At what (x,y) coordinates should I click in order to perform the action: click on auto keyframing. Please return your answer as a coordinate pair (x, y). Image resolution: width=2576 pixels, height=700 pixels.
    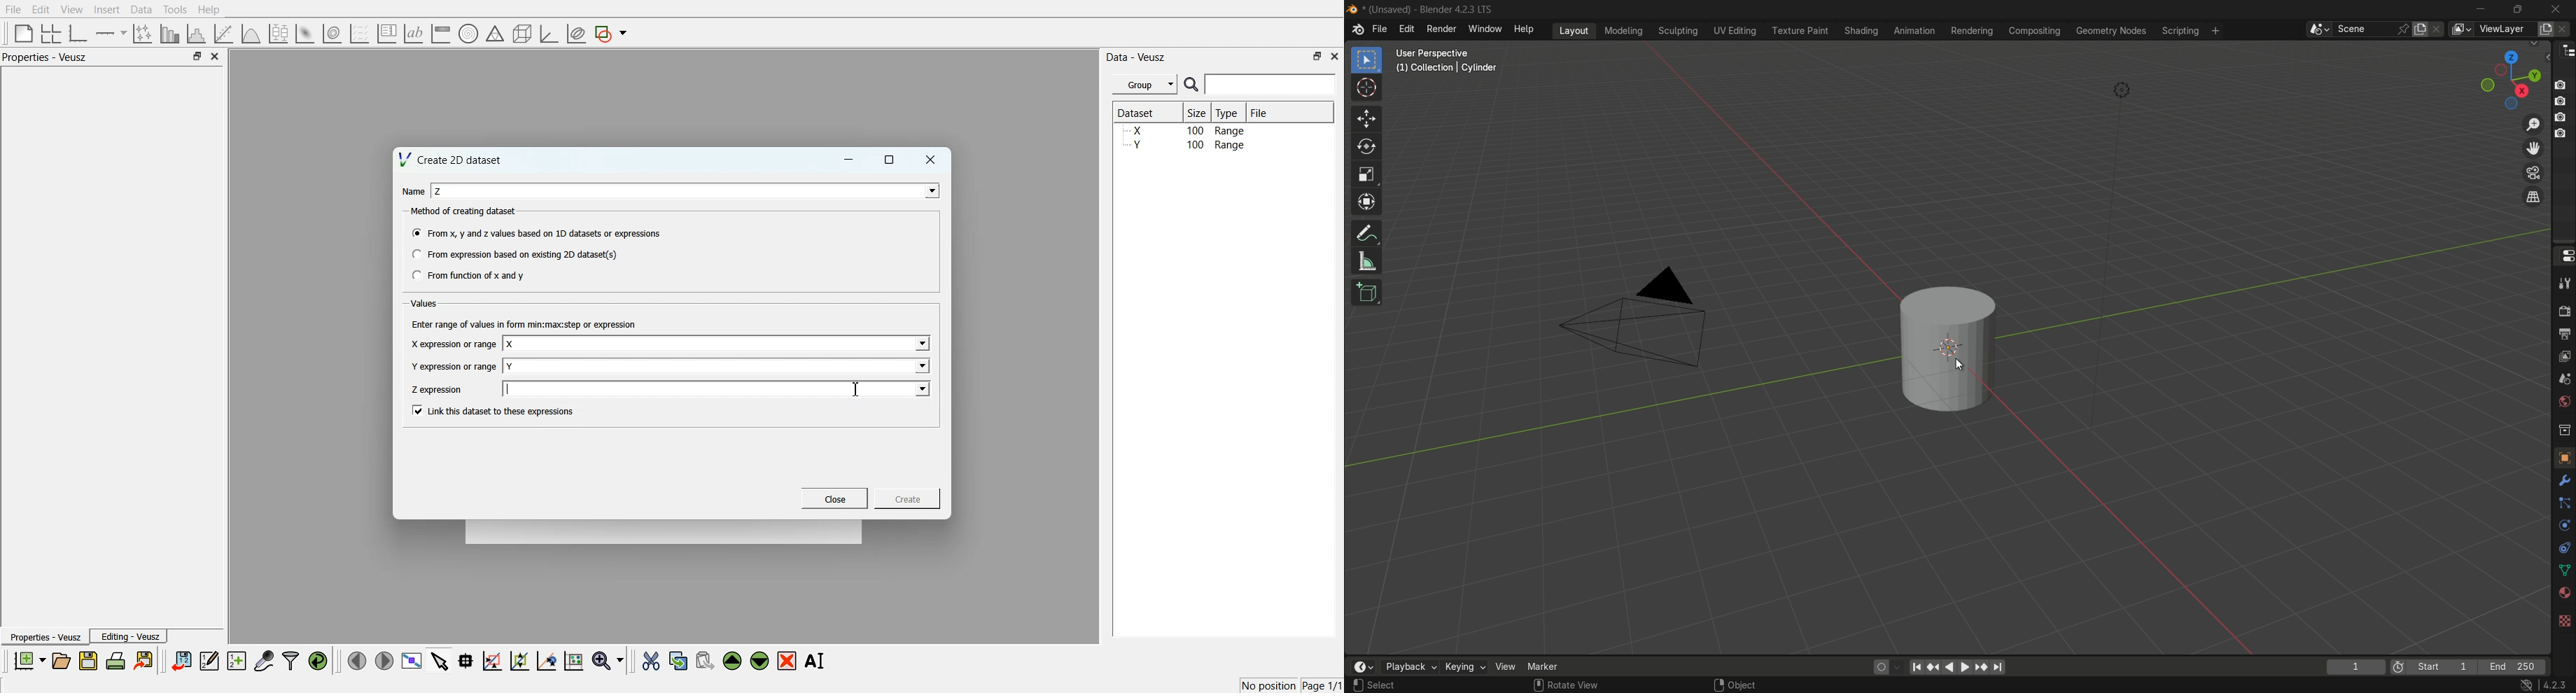
    Looking at the image, I should click on (1897, 667).